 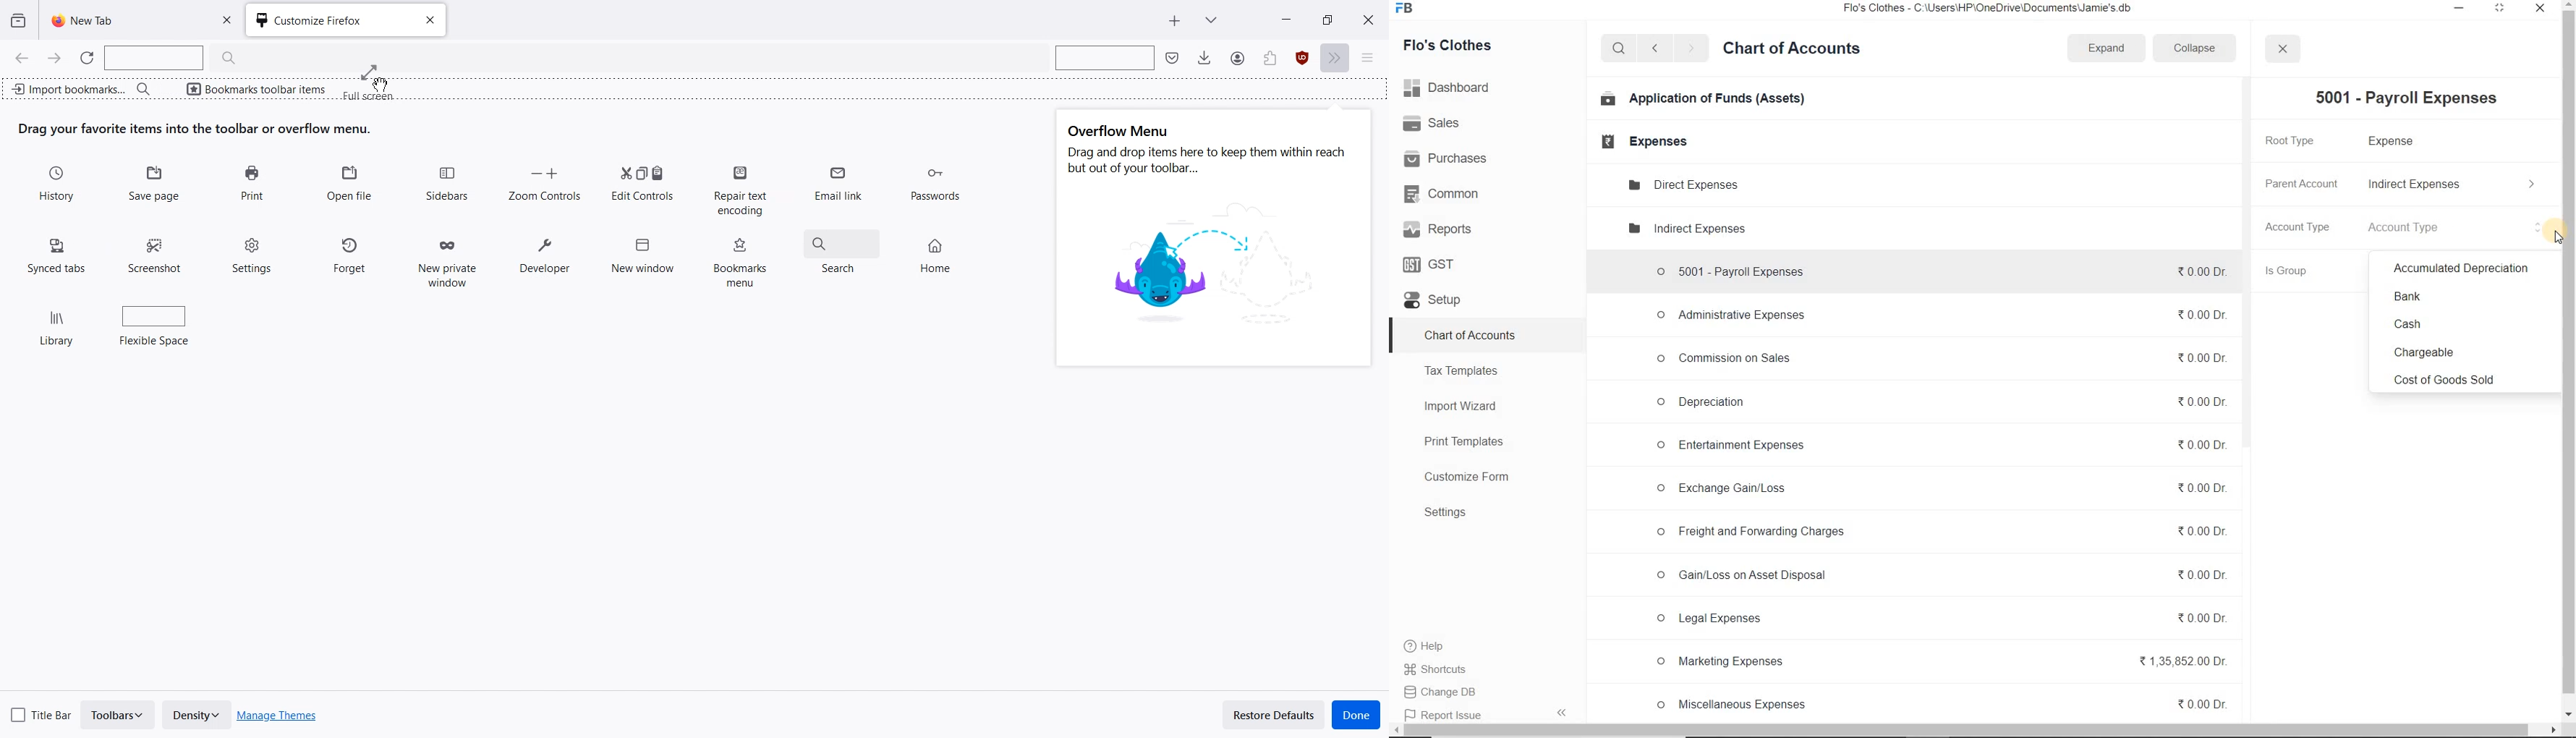 I want to click on vertical scrollbar, so click(x=2248, y=264).